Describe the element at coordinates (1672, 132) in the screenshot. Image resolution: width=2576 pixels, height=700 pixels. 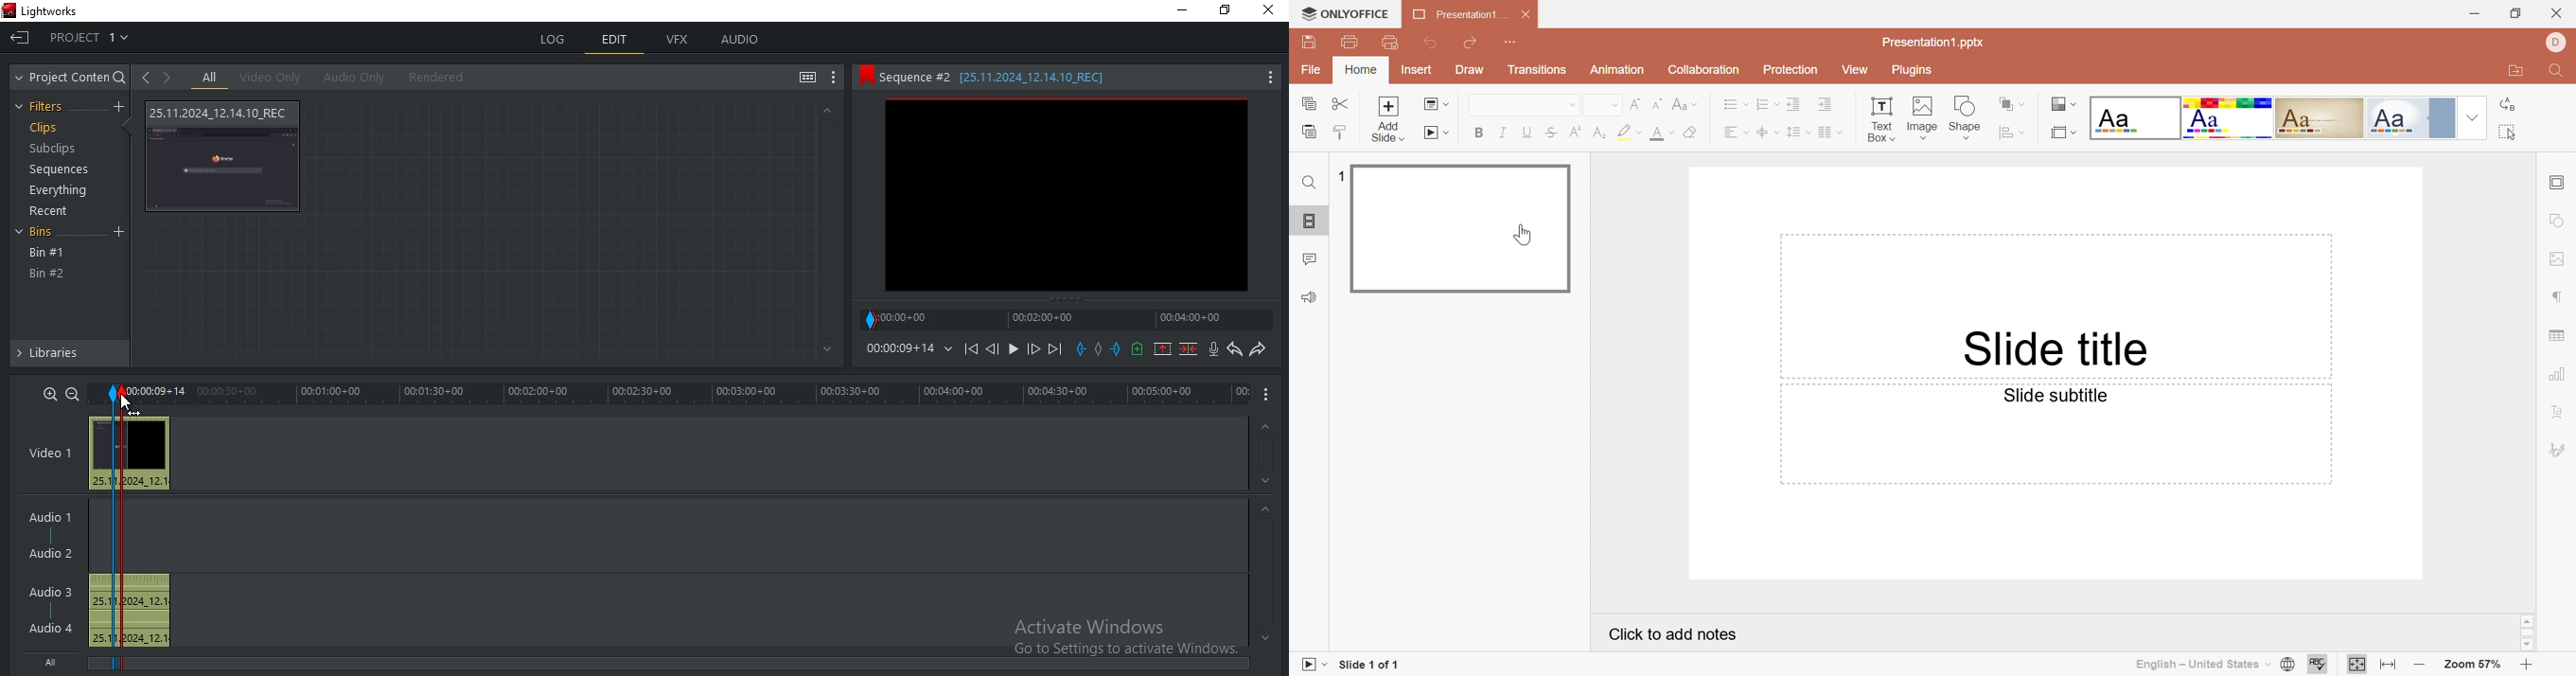
I see `Drop Down` at that location.